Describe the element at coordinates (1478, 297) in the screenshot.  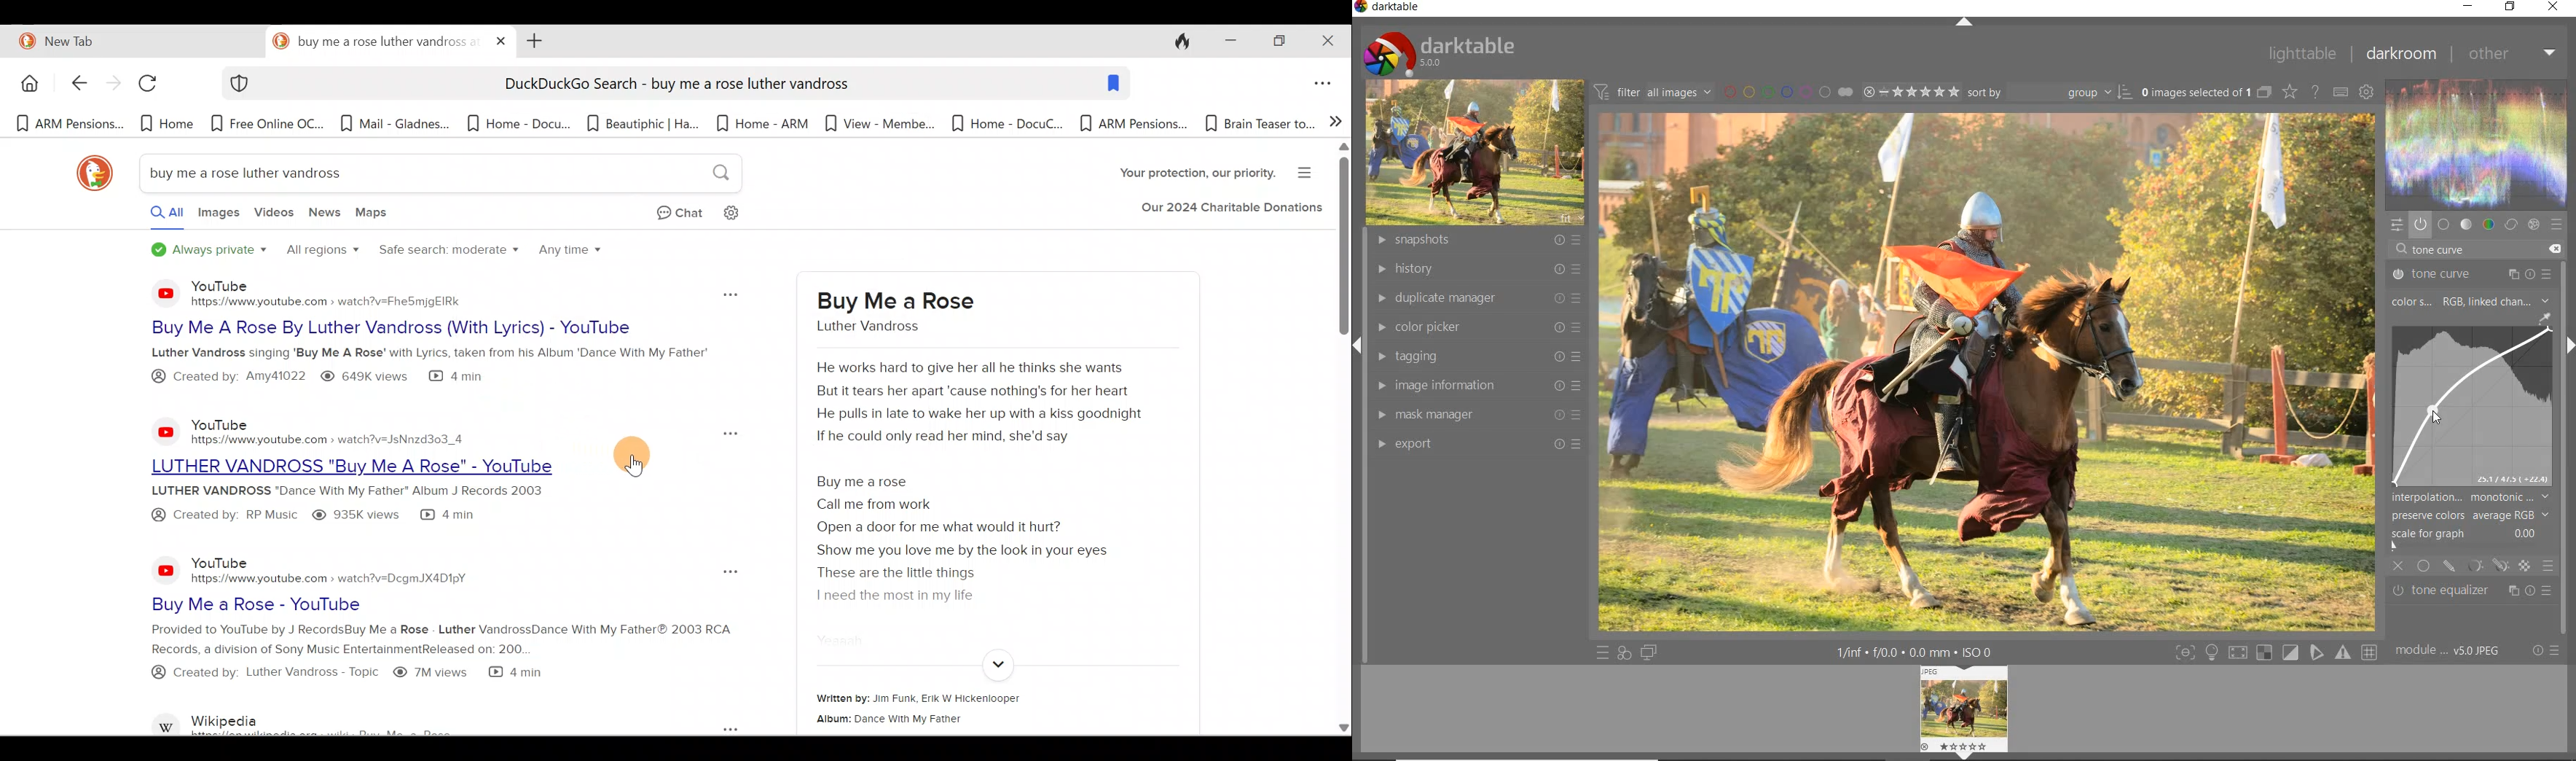
I see `duplicate manager` at that location.